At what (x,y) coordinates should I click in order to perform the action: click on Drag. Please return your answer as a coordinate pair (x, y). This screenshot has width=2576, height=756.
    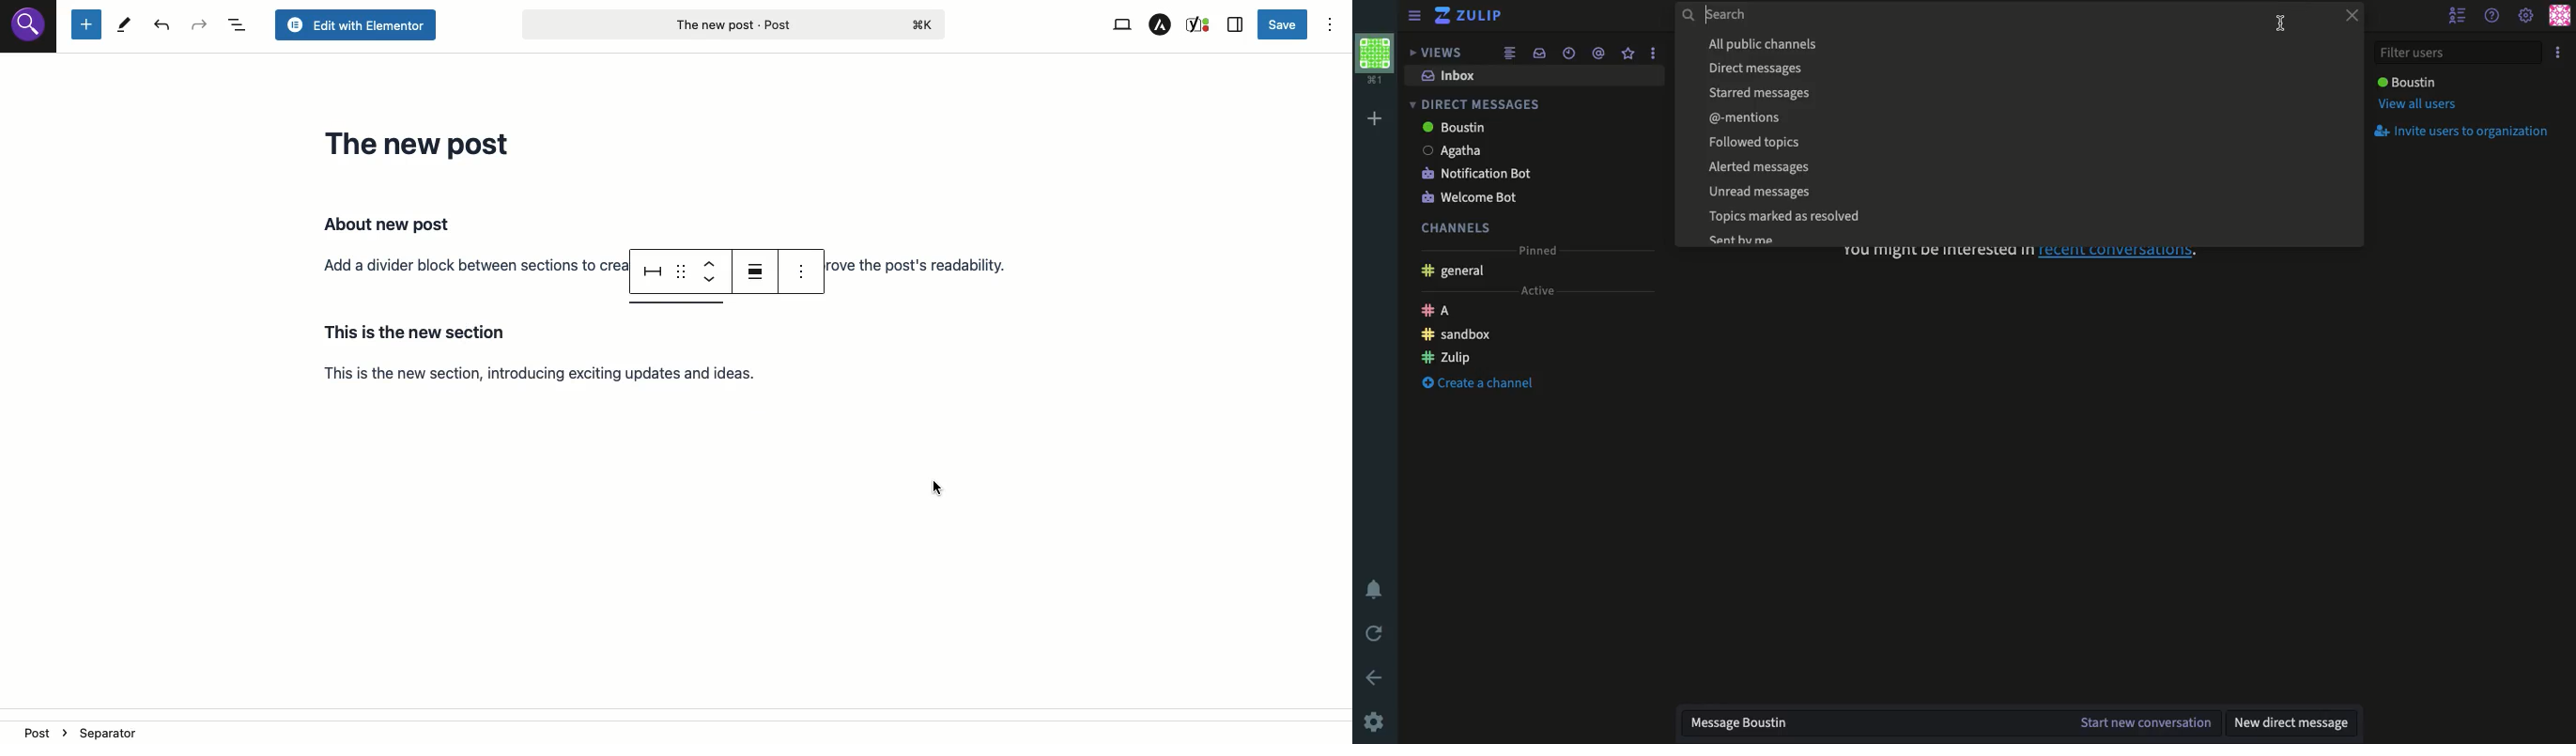
    Looking at the image, I should click on (679, 271).